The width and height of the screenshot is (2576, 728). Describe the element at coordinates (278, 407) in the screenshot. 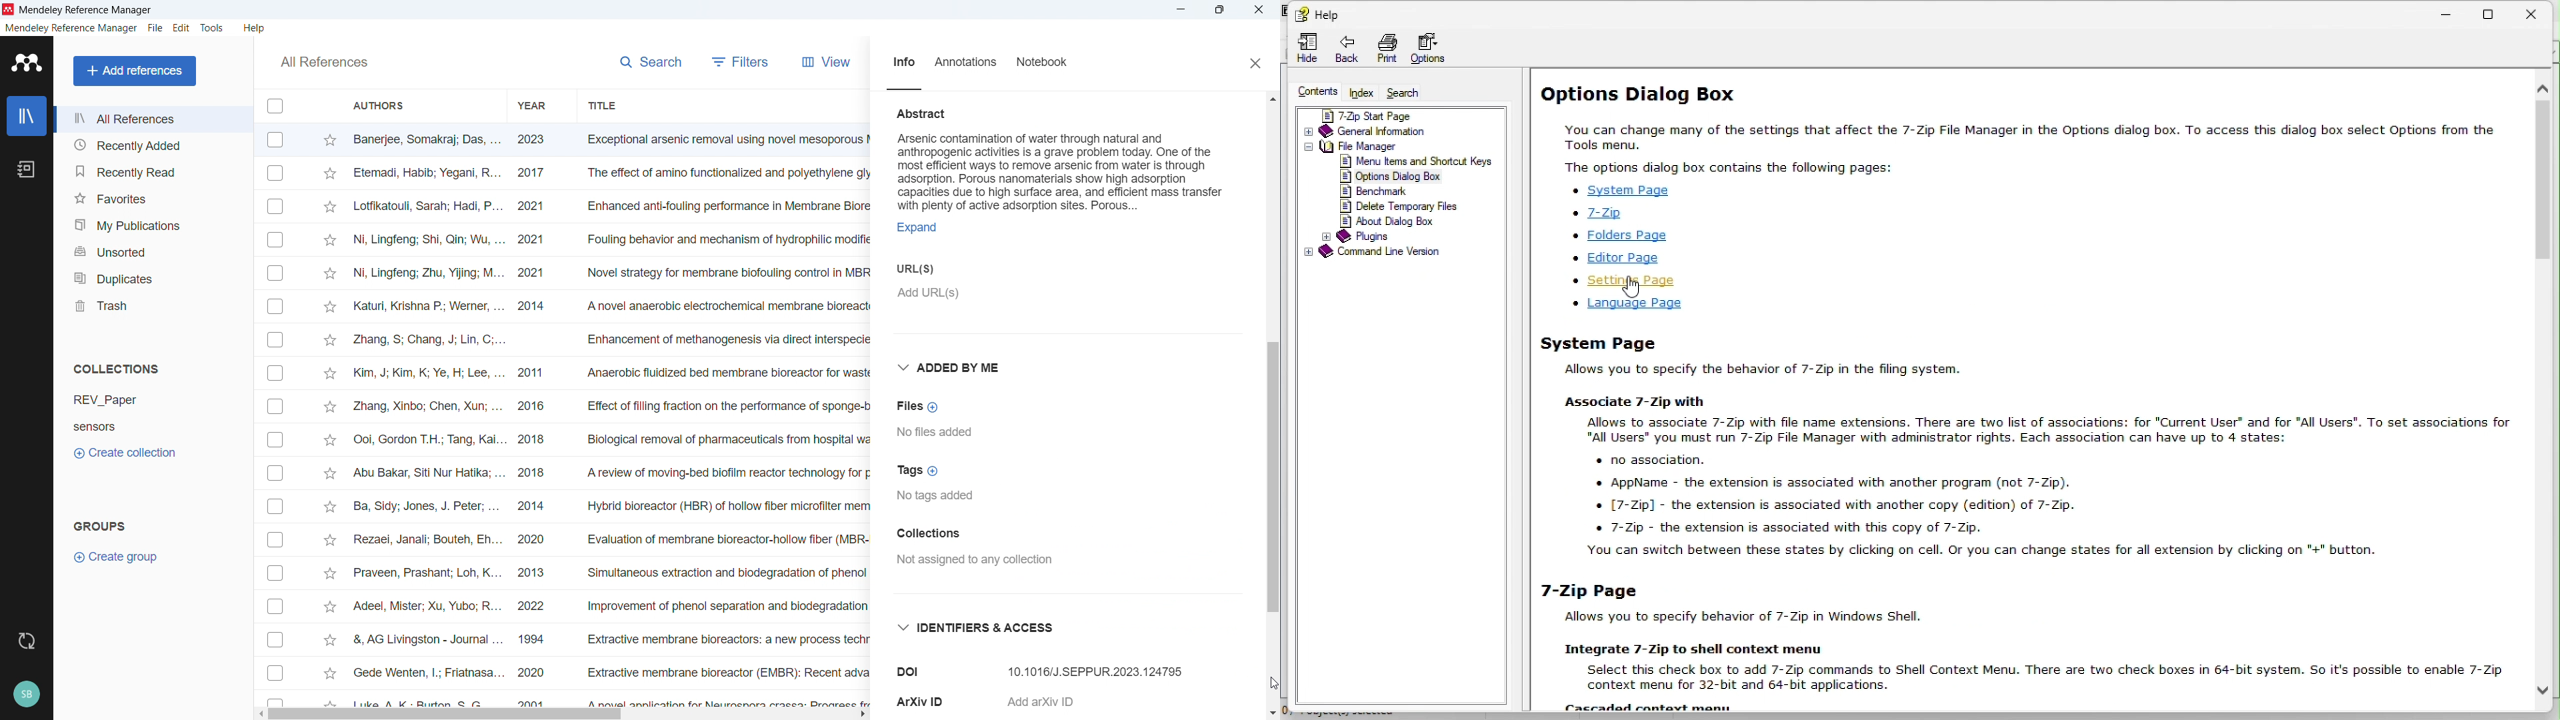

I see `click to select individual entry` at that location.